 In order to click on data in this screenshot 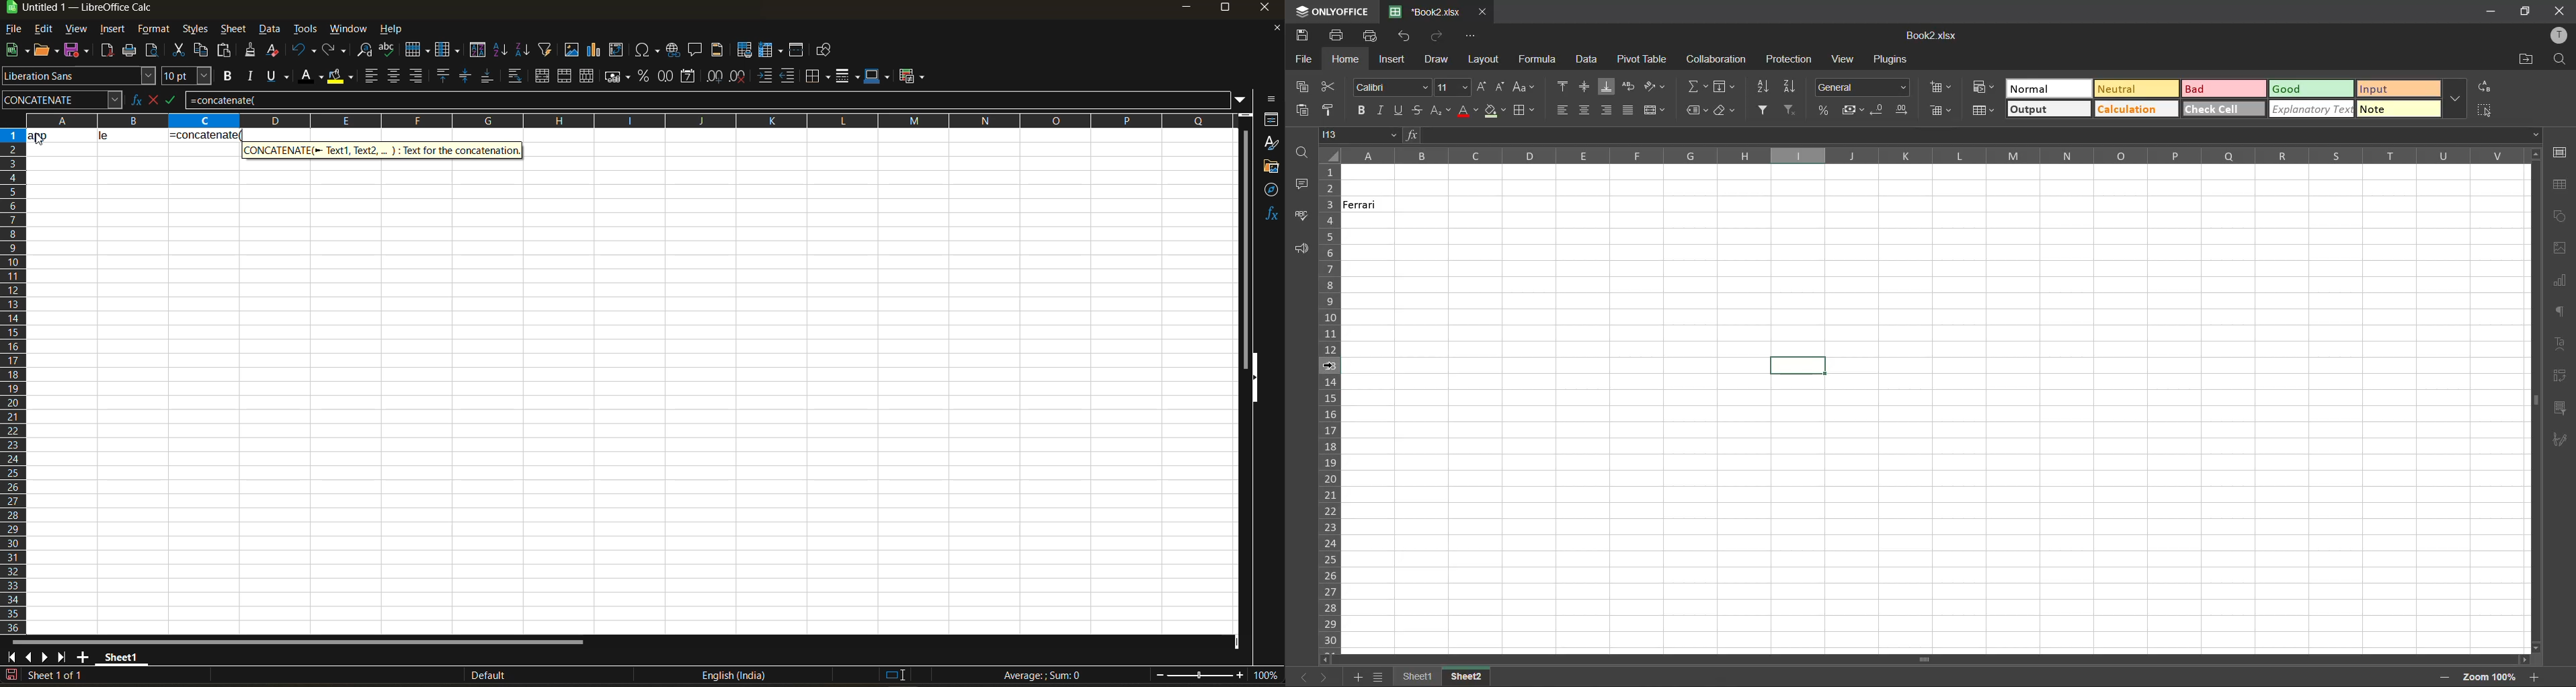, I will do `click(96, 135)`.